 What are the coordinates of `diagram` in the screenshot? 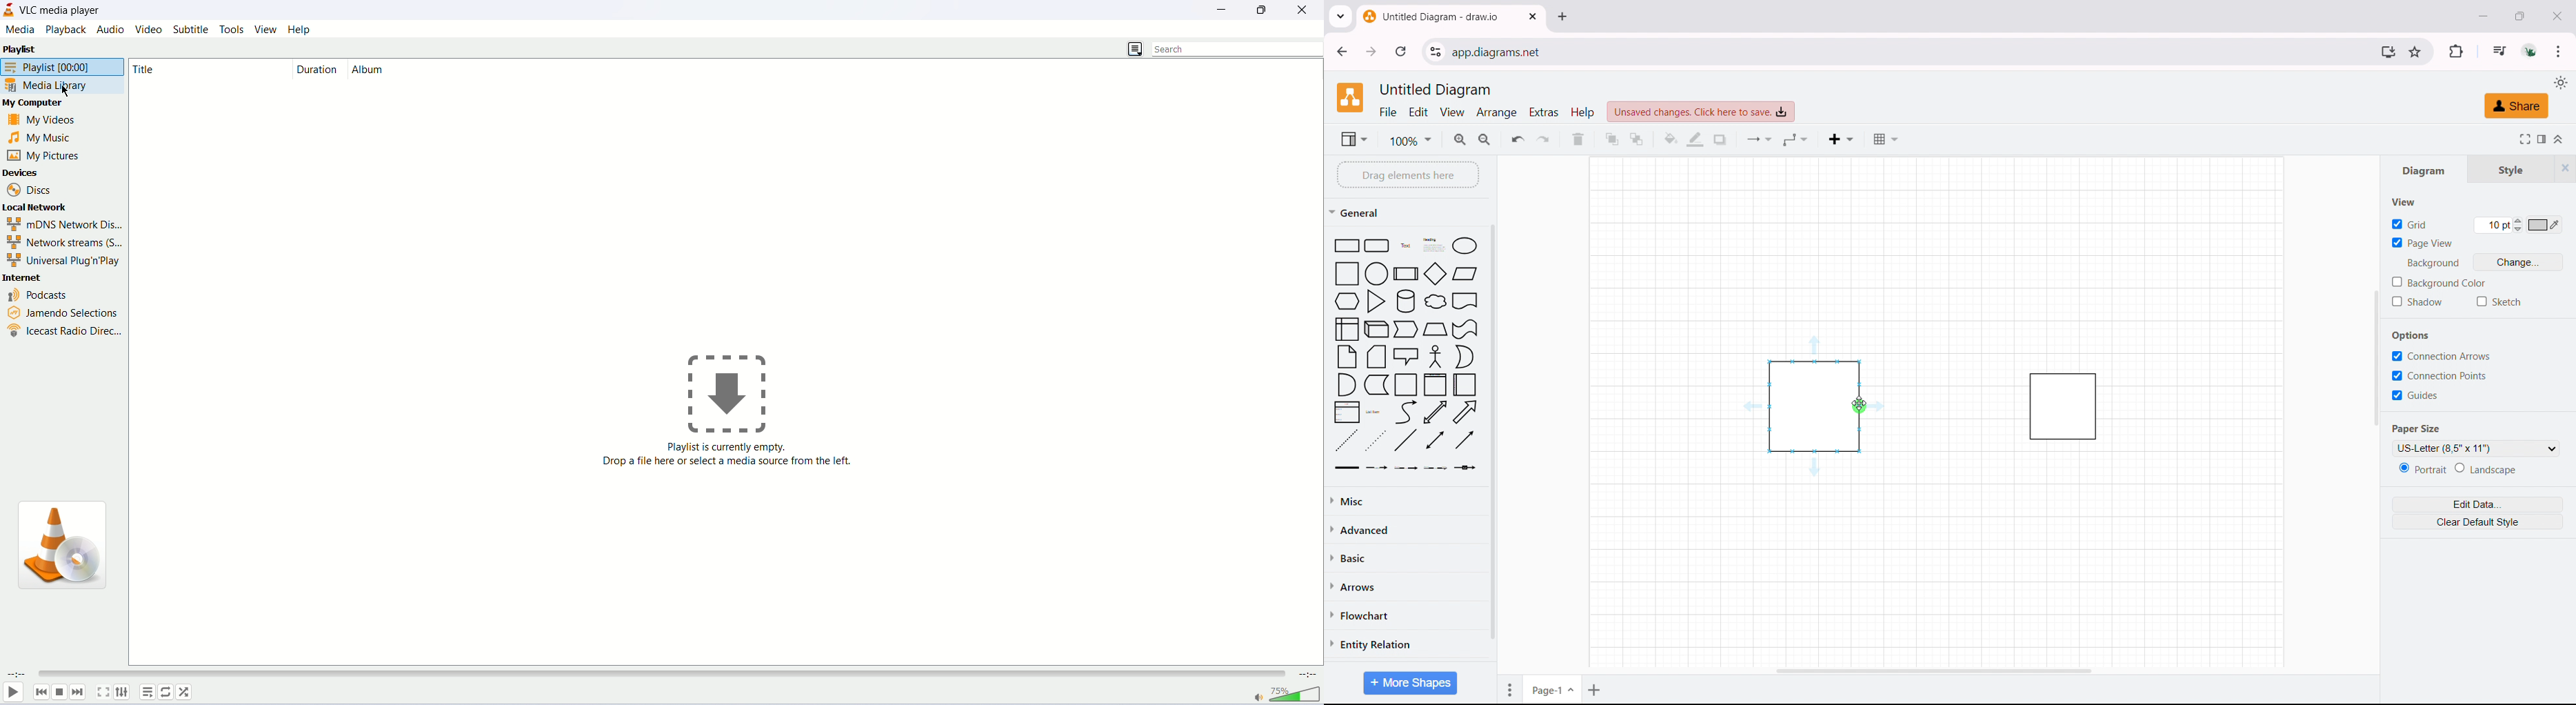 It's located at (2427, 171).